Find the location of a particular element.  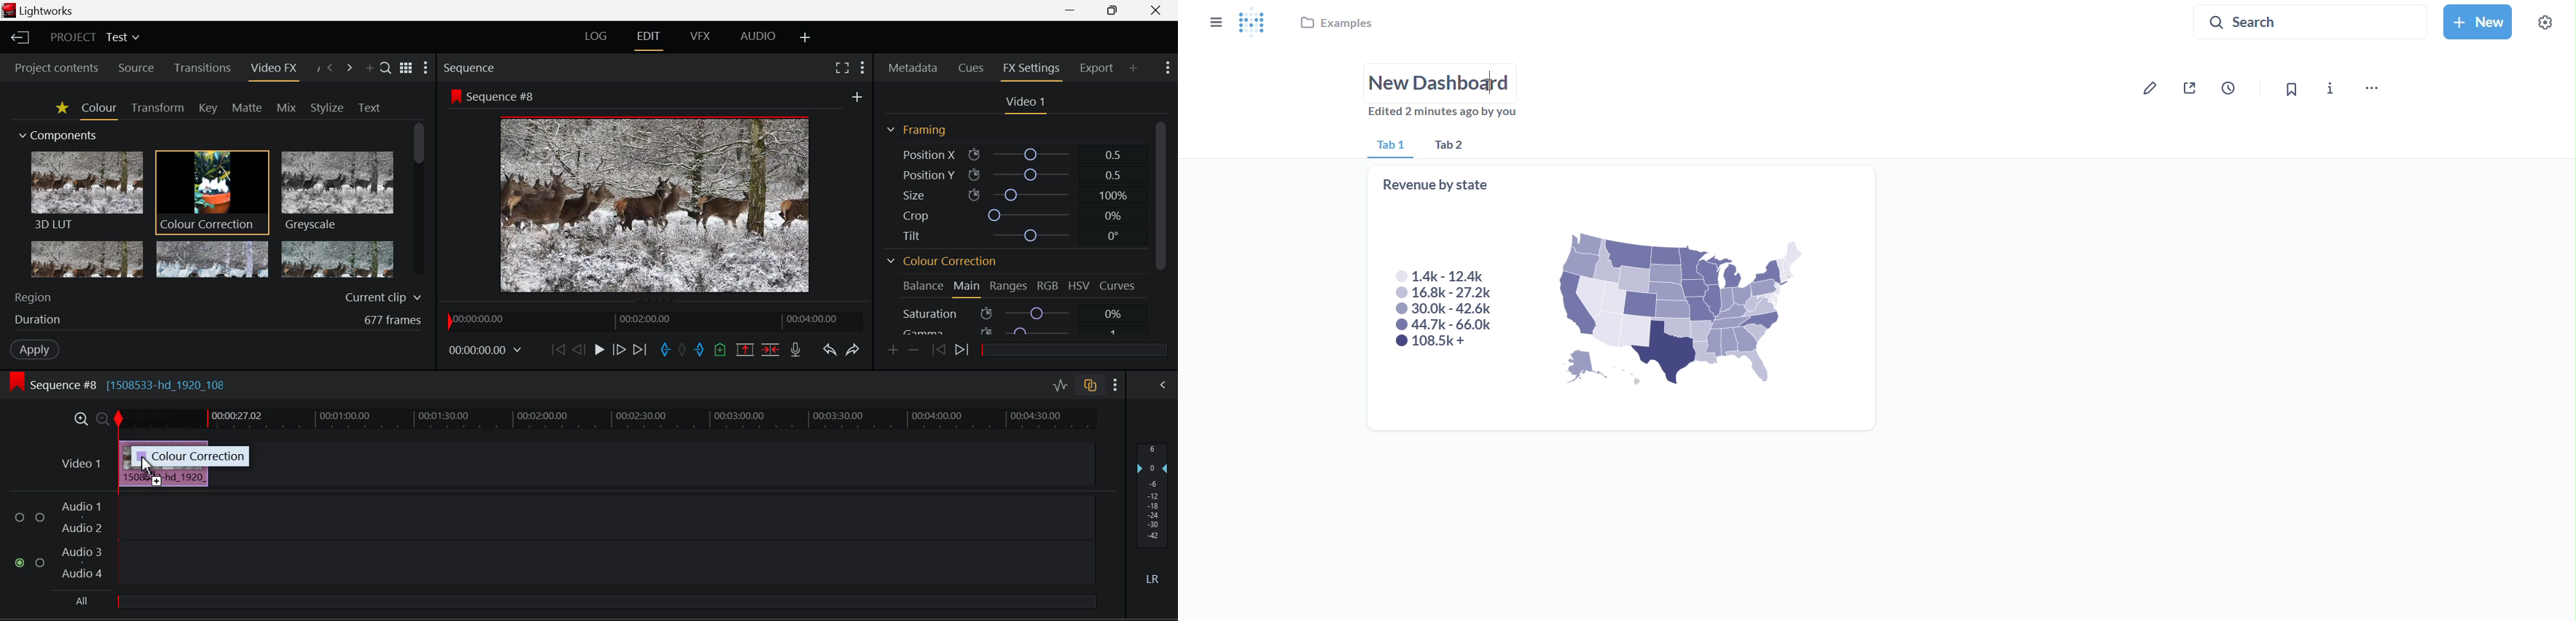

Video Settings is located at coordinates (1024, 103).